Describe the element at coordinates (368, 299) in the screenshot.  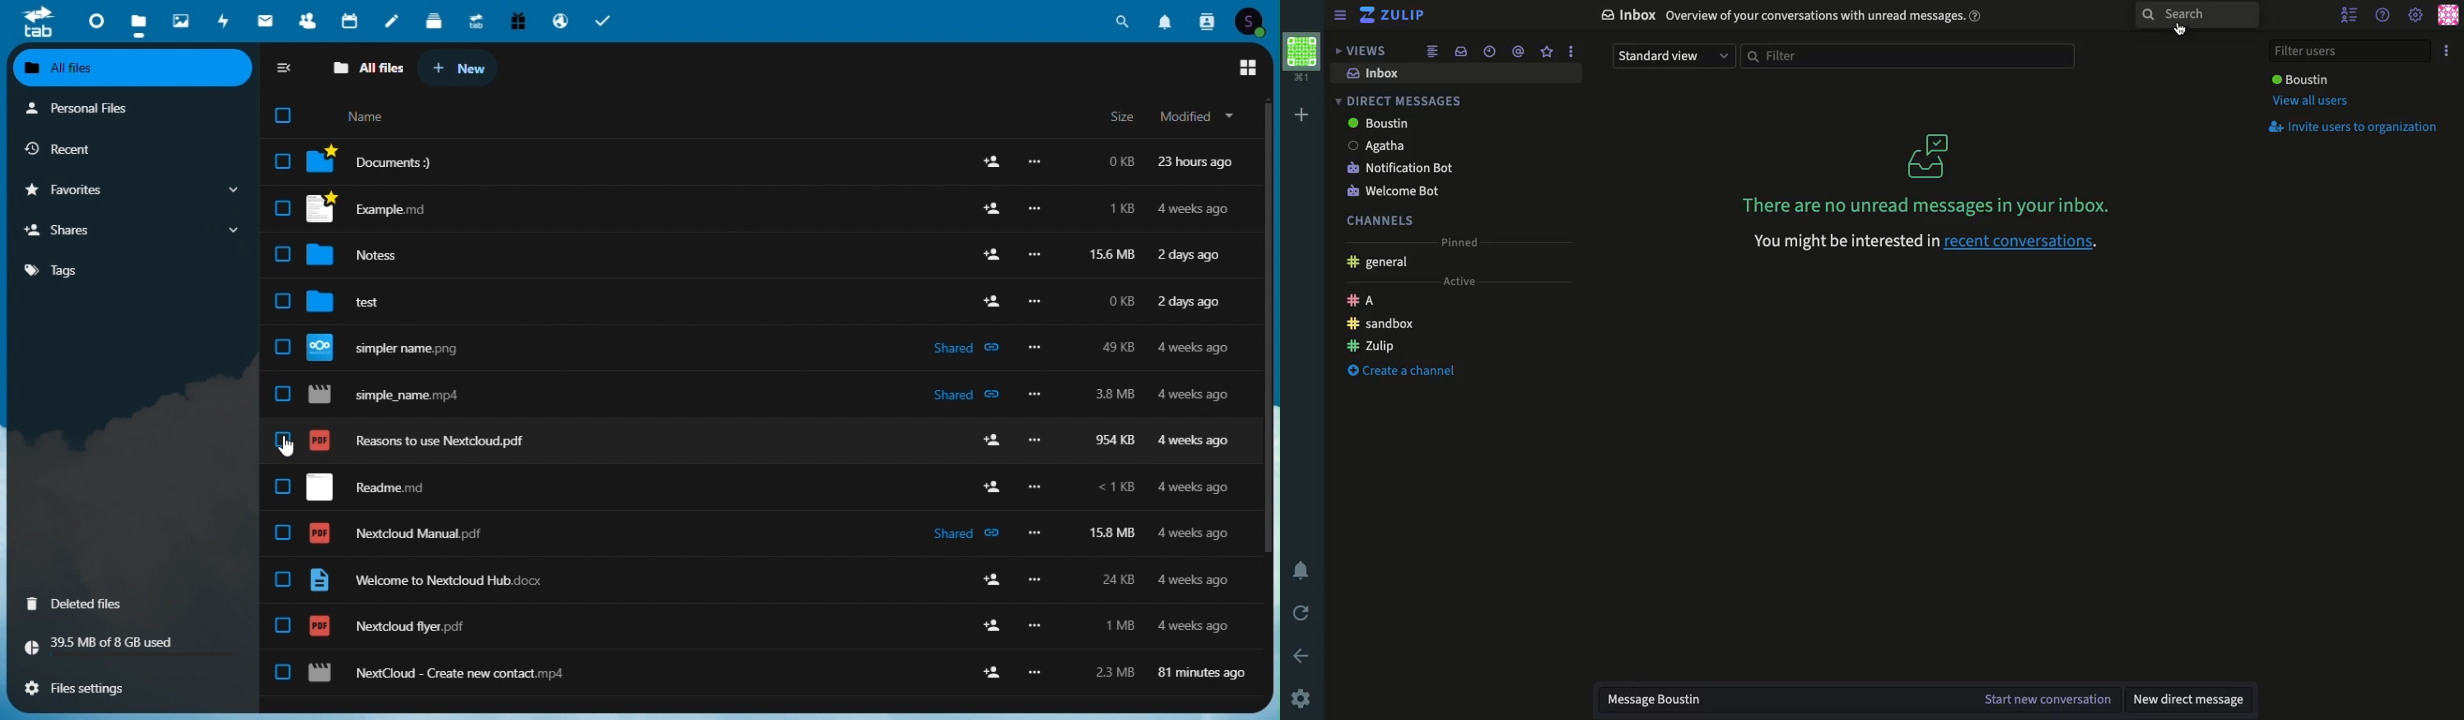
I see `test` at that location.